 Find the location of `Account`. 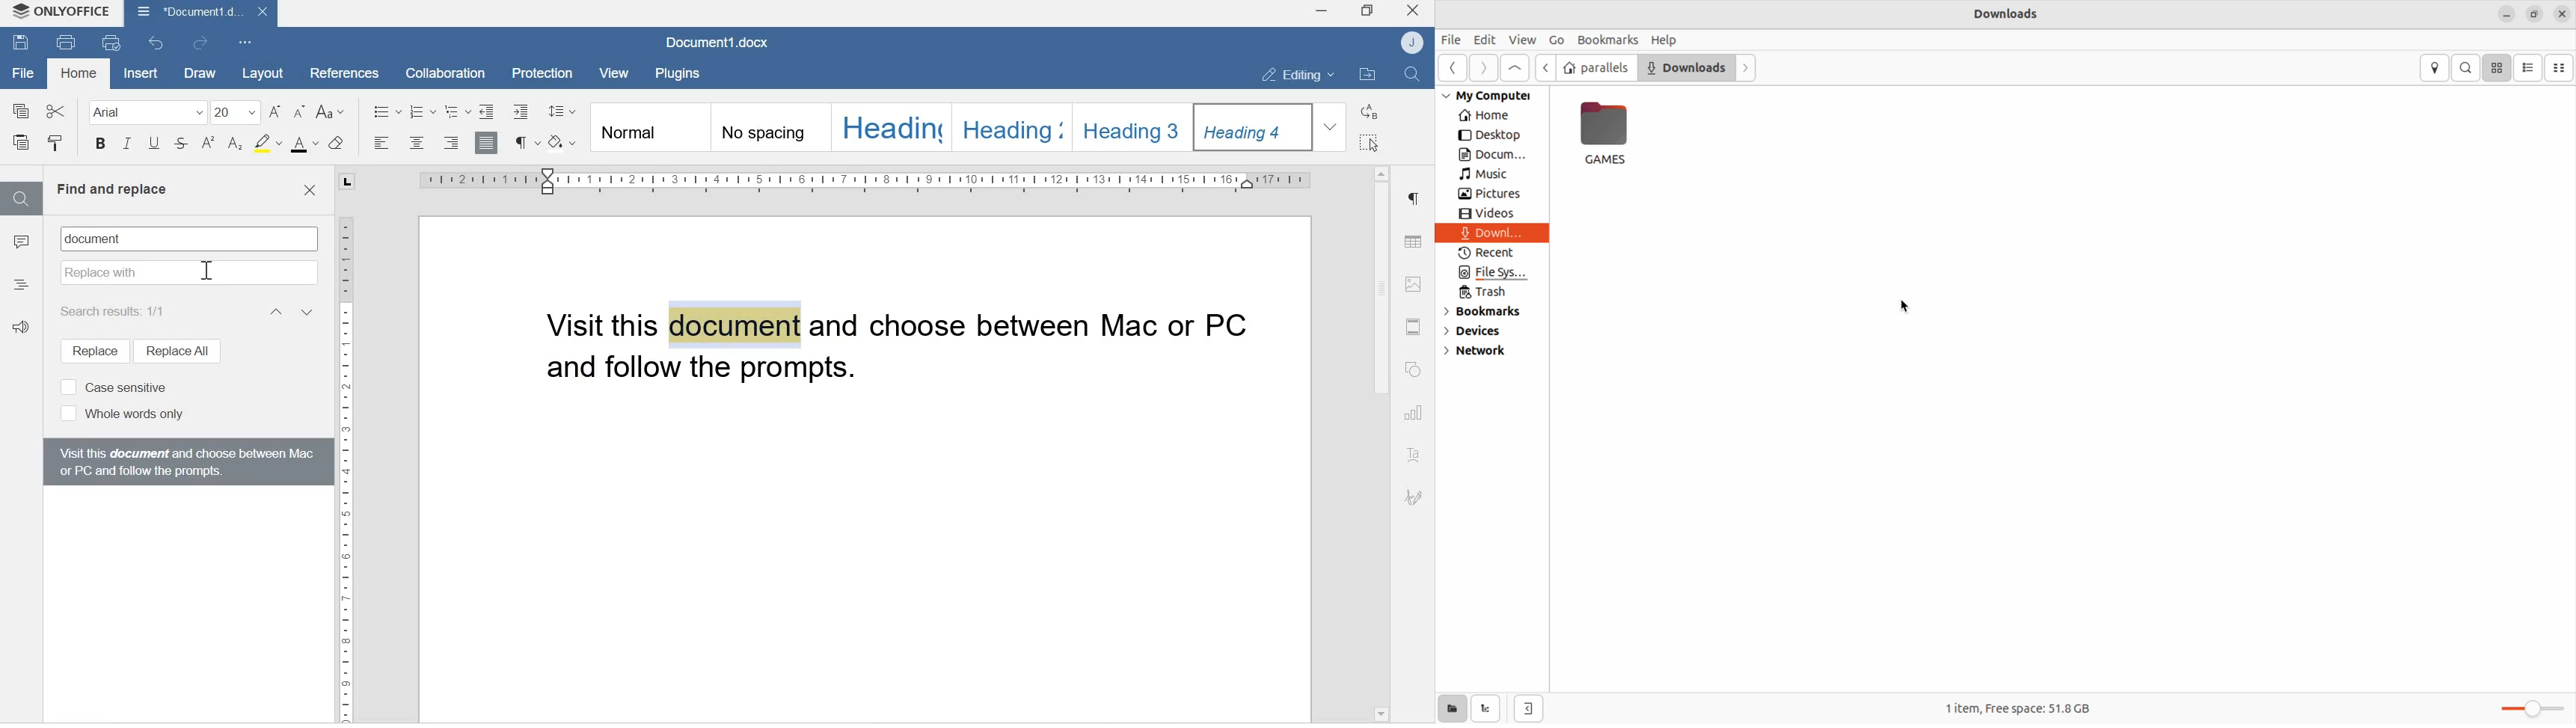

Account is located at coordinates (1414, 43).